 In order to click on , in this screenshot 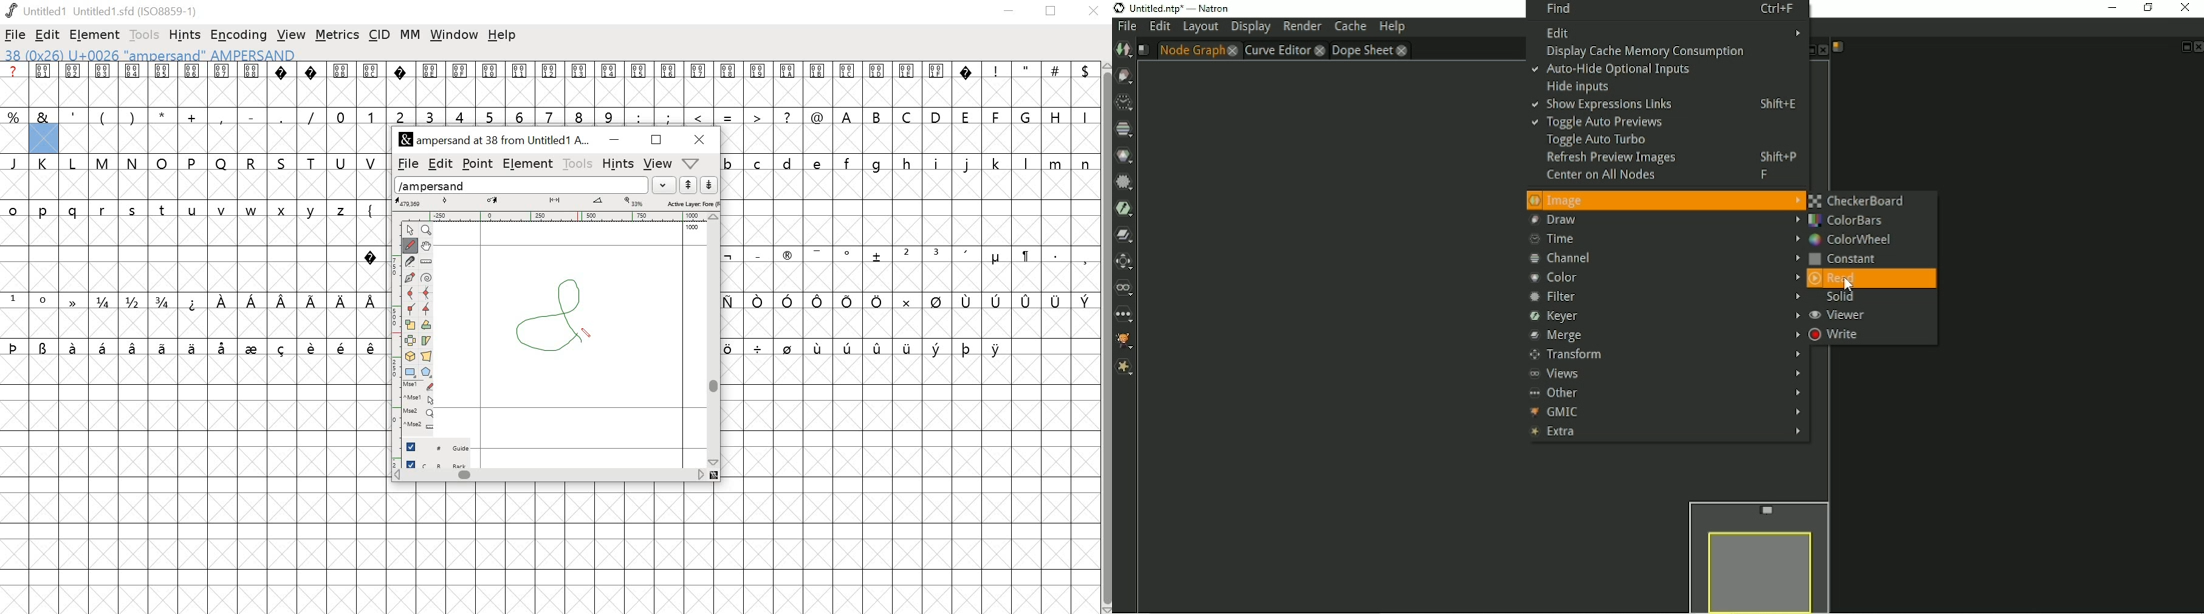, I will do `click(1085, 258)`.